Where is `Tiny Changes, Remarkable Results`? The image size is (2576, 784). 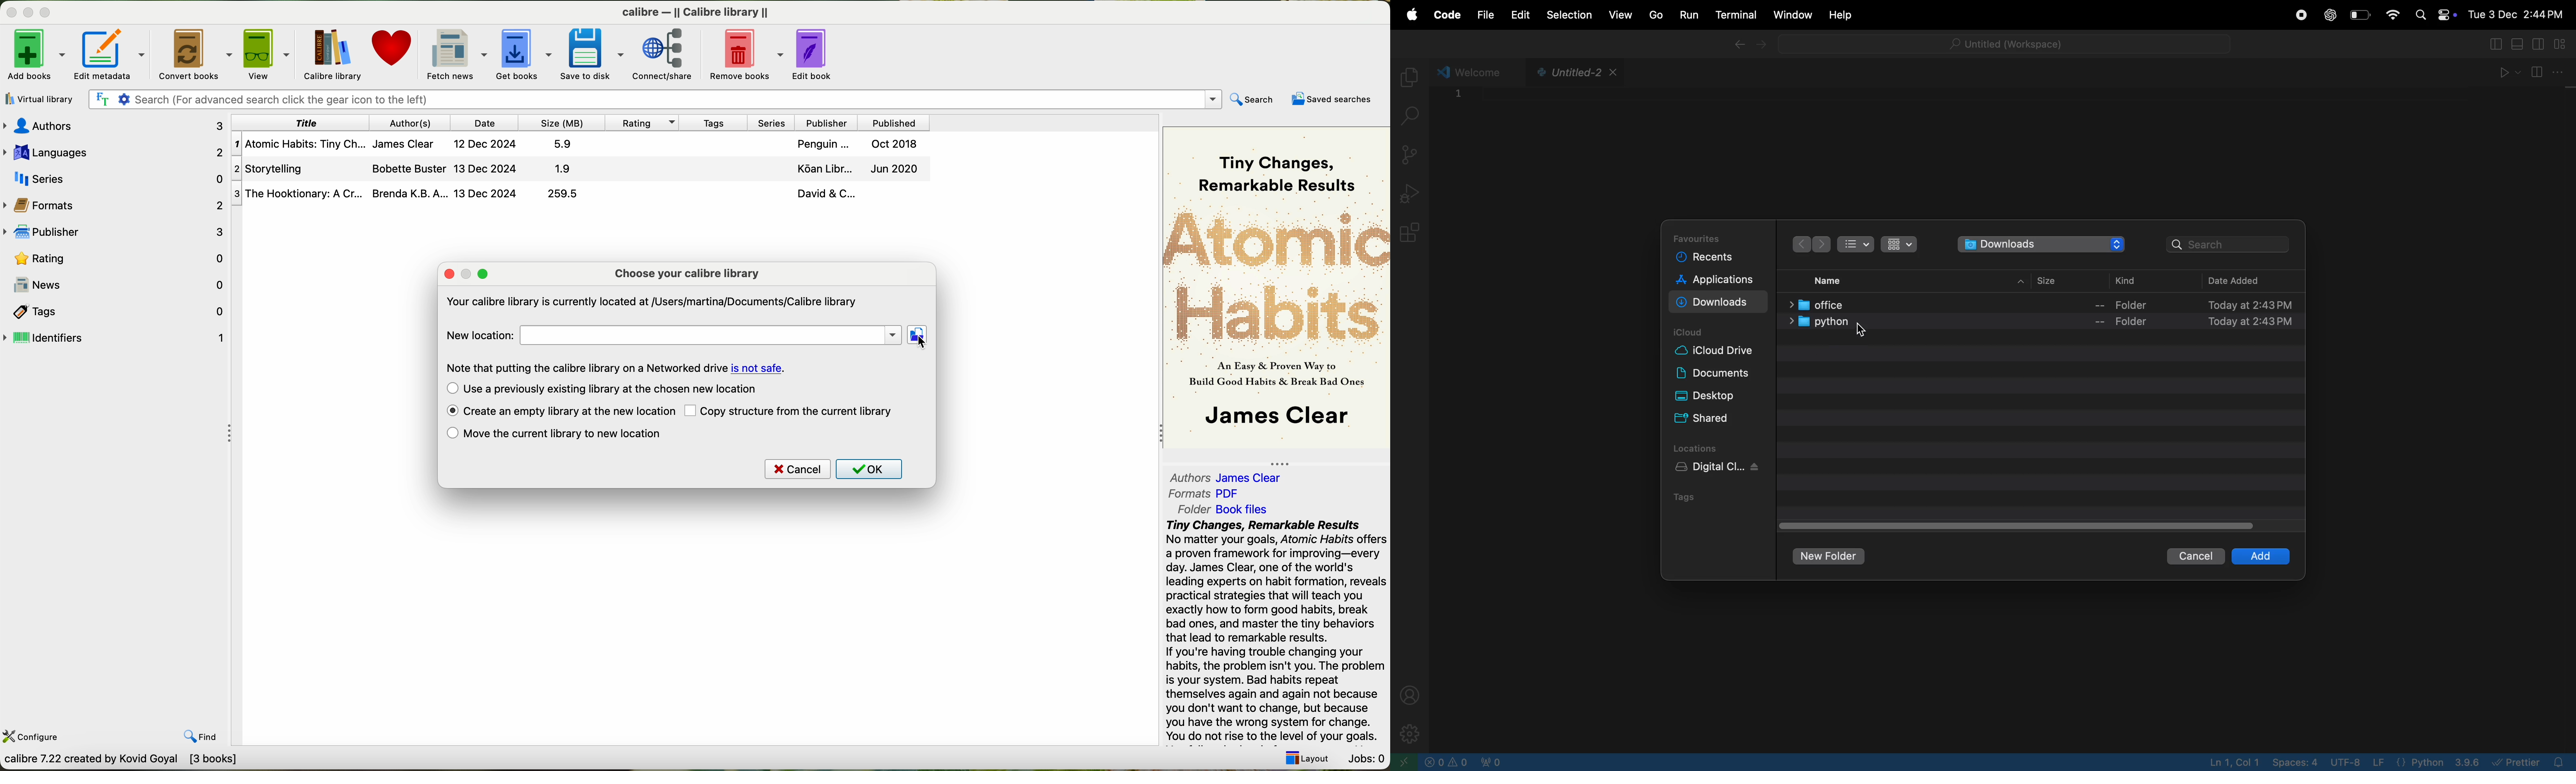 Tiny Changes, Remarkable Results is located at coordinates (1276, 162).